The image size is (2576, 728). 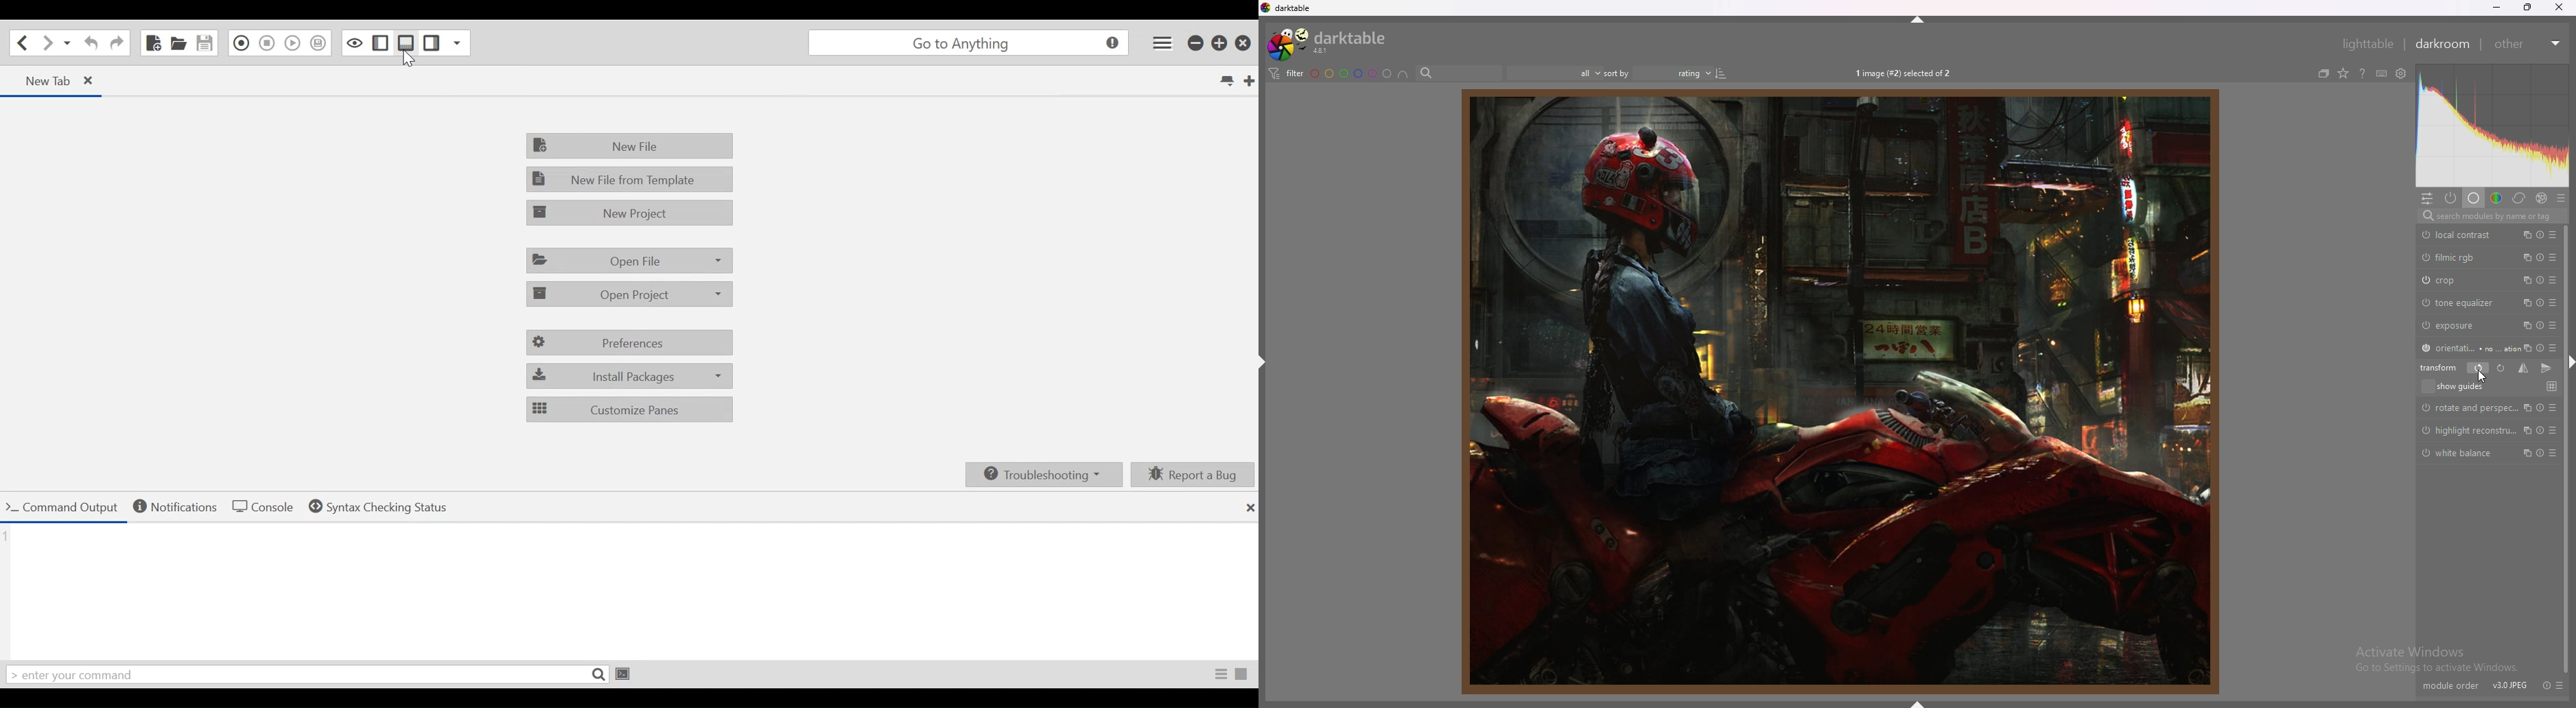 What do you see at coordinates (355, 43) in the screenshot?
I see `Toggle Focus mode` at bounding box center [355, 43].